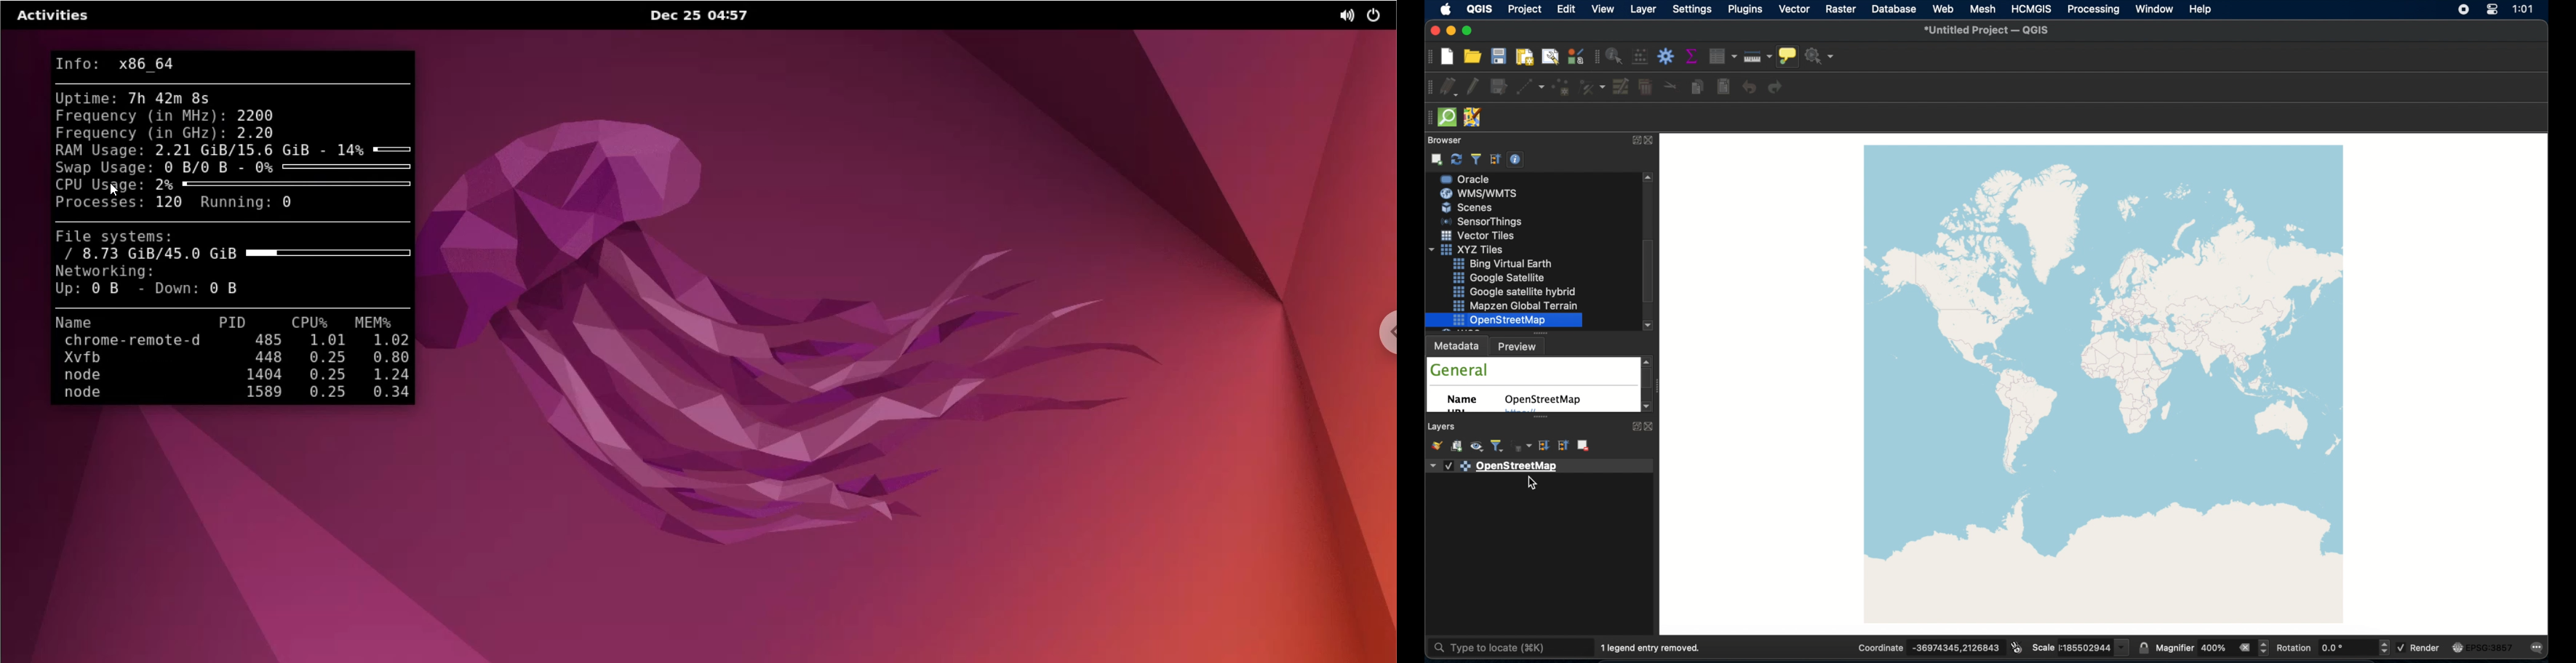  I want to click on open field calculator, so click(1640, 56).